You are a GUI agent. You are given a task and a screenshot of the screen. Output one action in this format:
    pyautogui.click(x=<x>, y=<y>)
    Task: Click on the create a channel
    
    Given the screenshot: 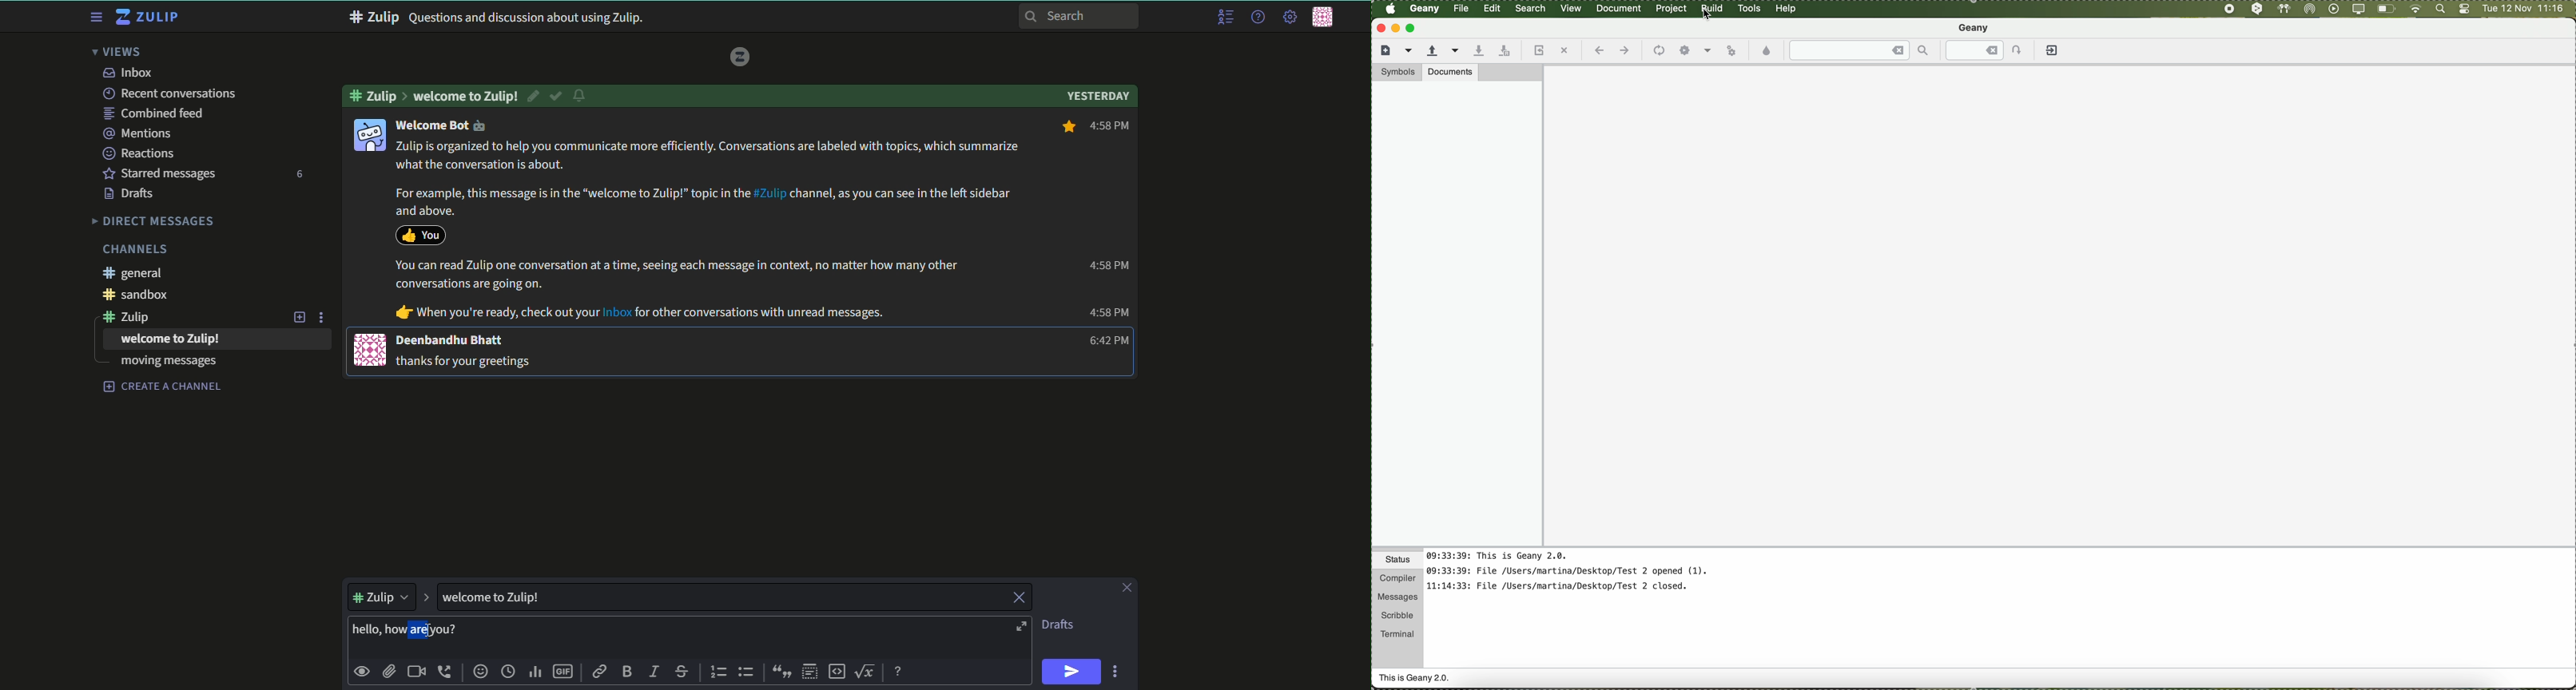 What is the action you would take?
    pyautogui.click(x=163, y=387)
    